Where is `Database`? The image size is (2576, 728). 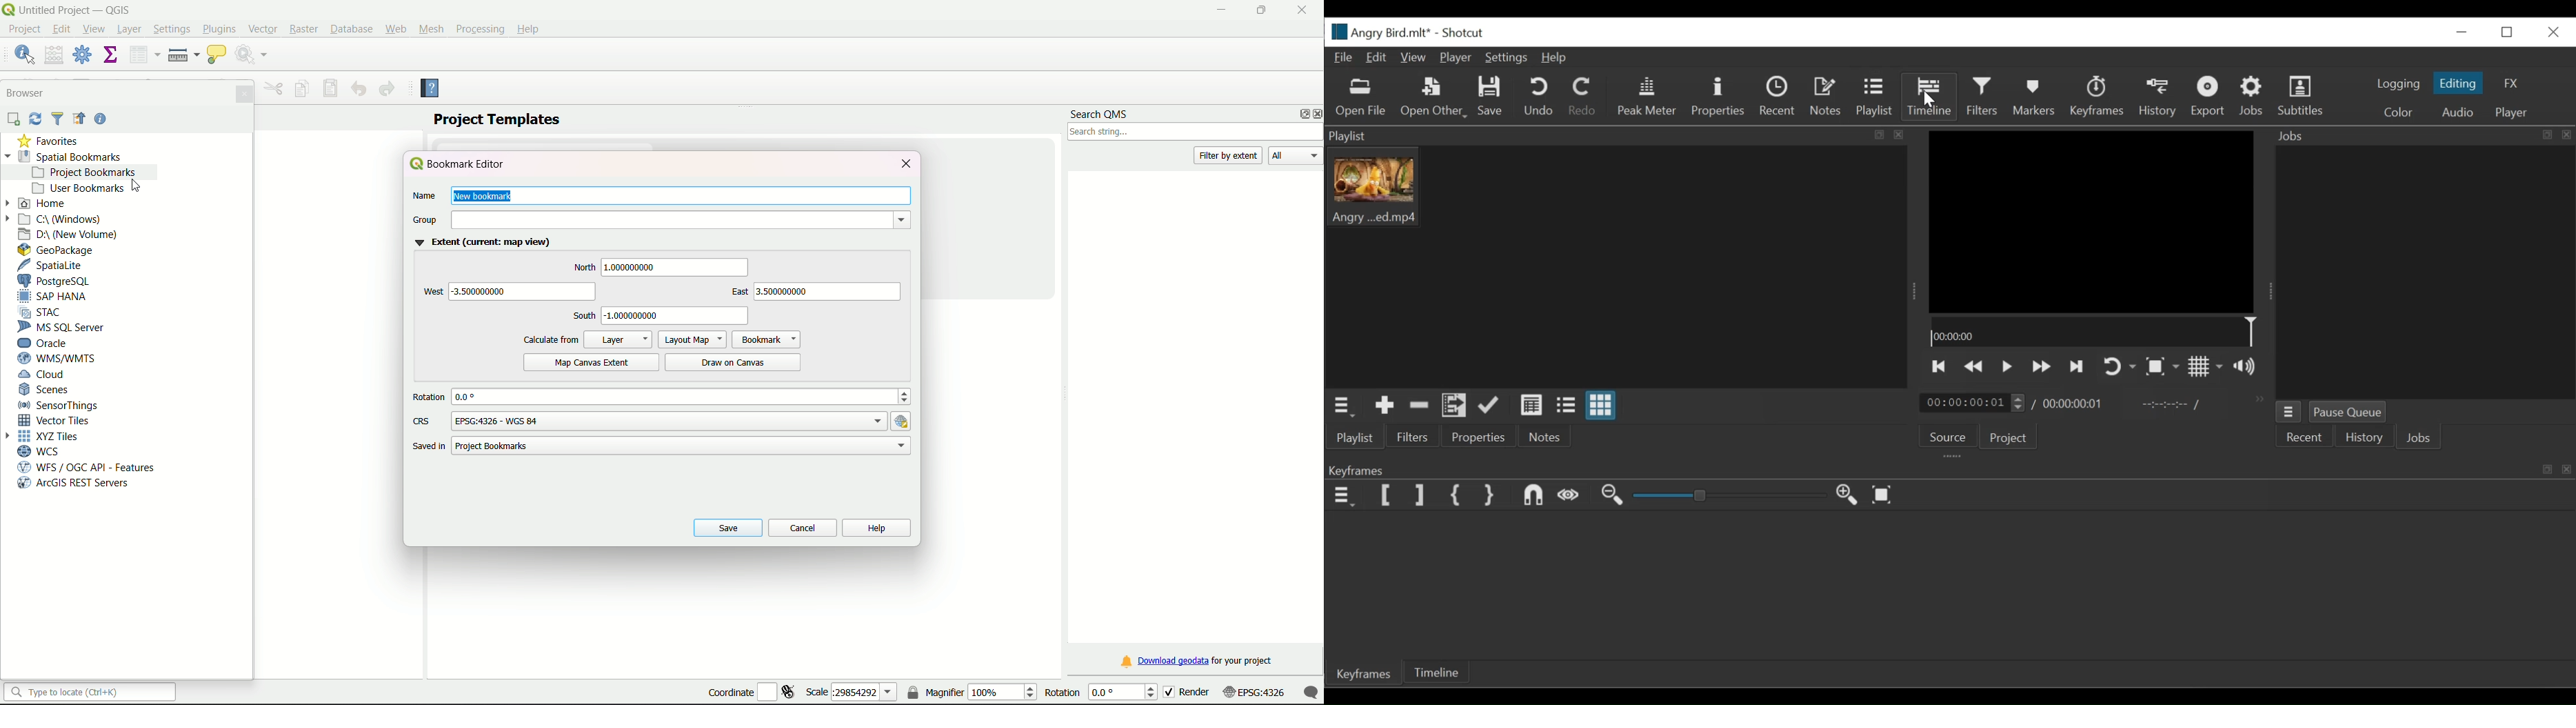
Database is located at coordinates (350, 29).